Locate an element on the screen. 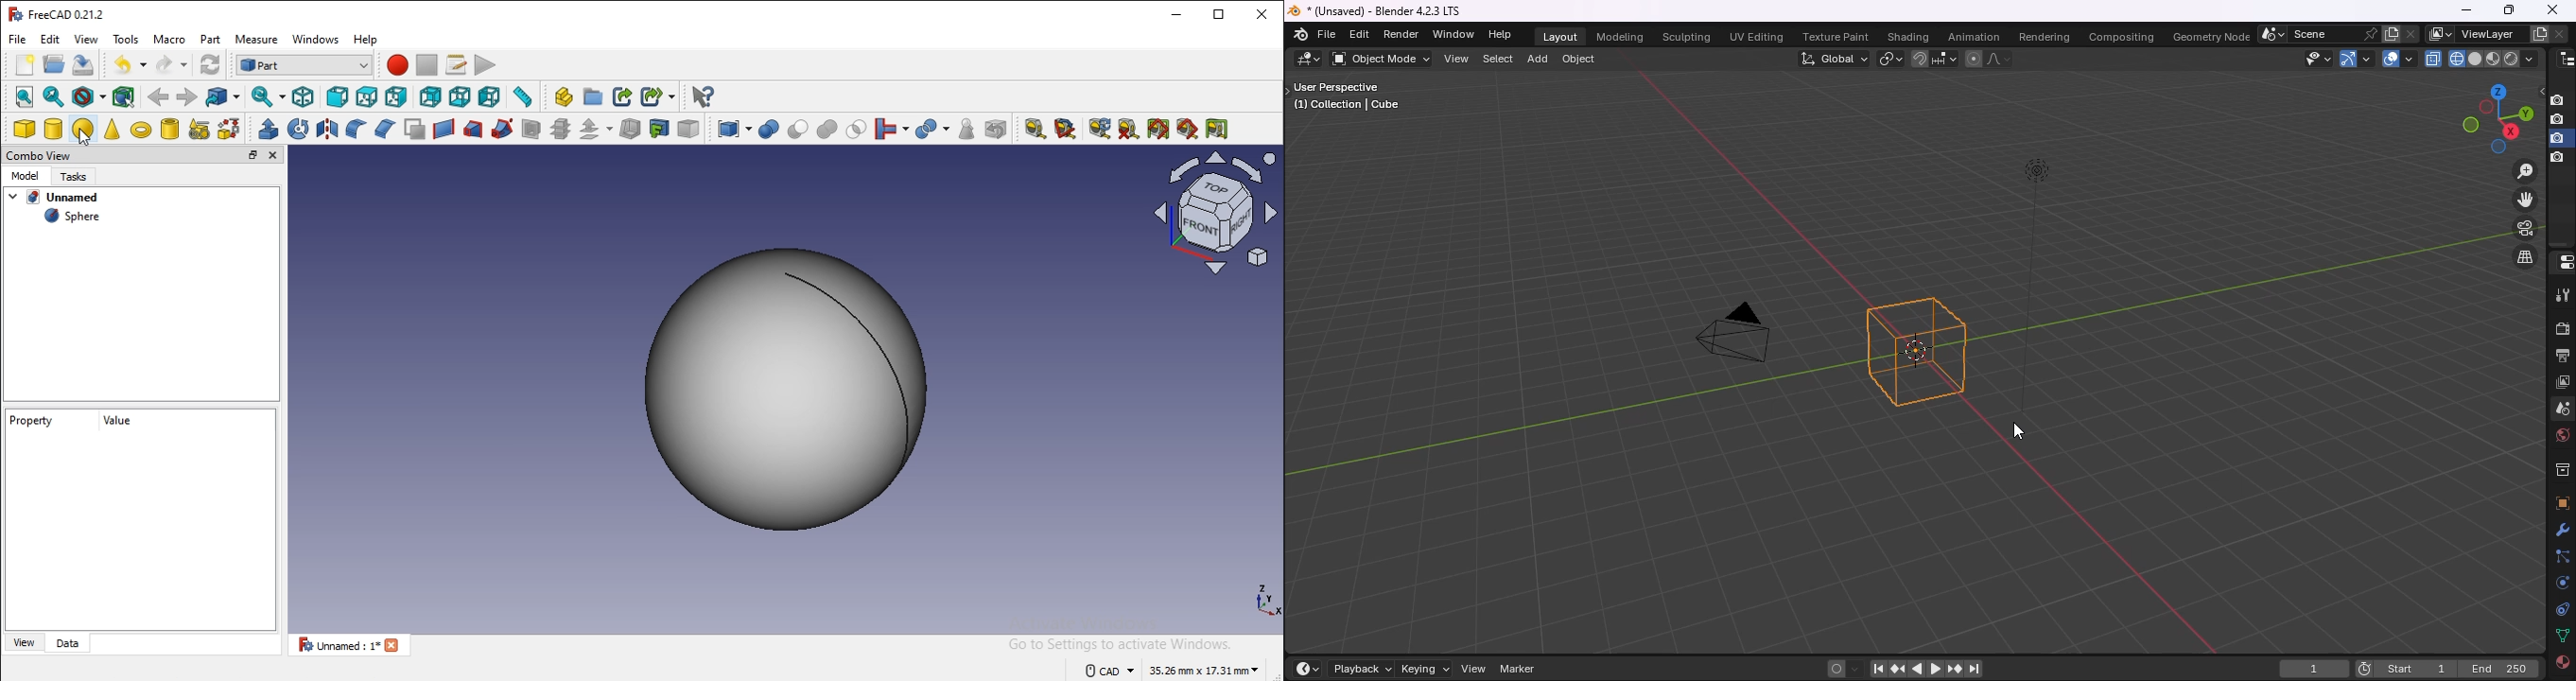  particles is located at coordinates (2562, 557).